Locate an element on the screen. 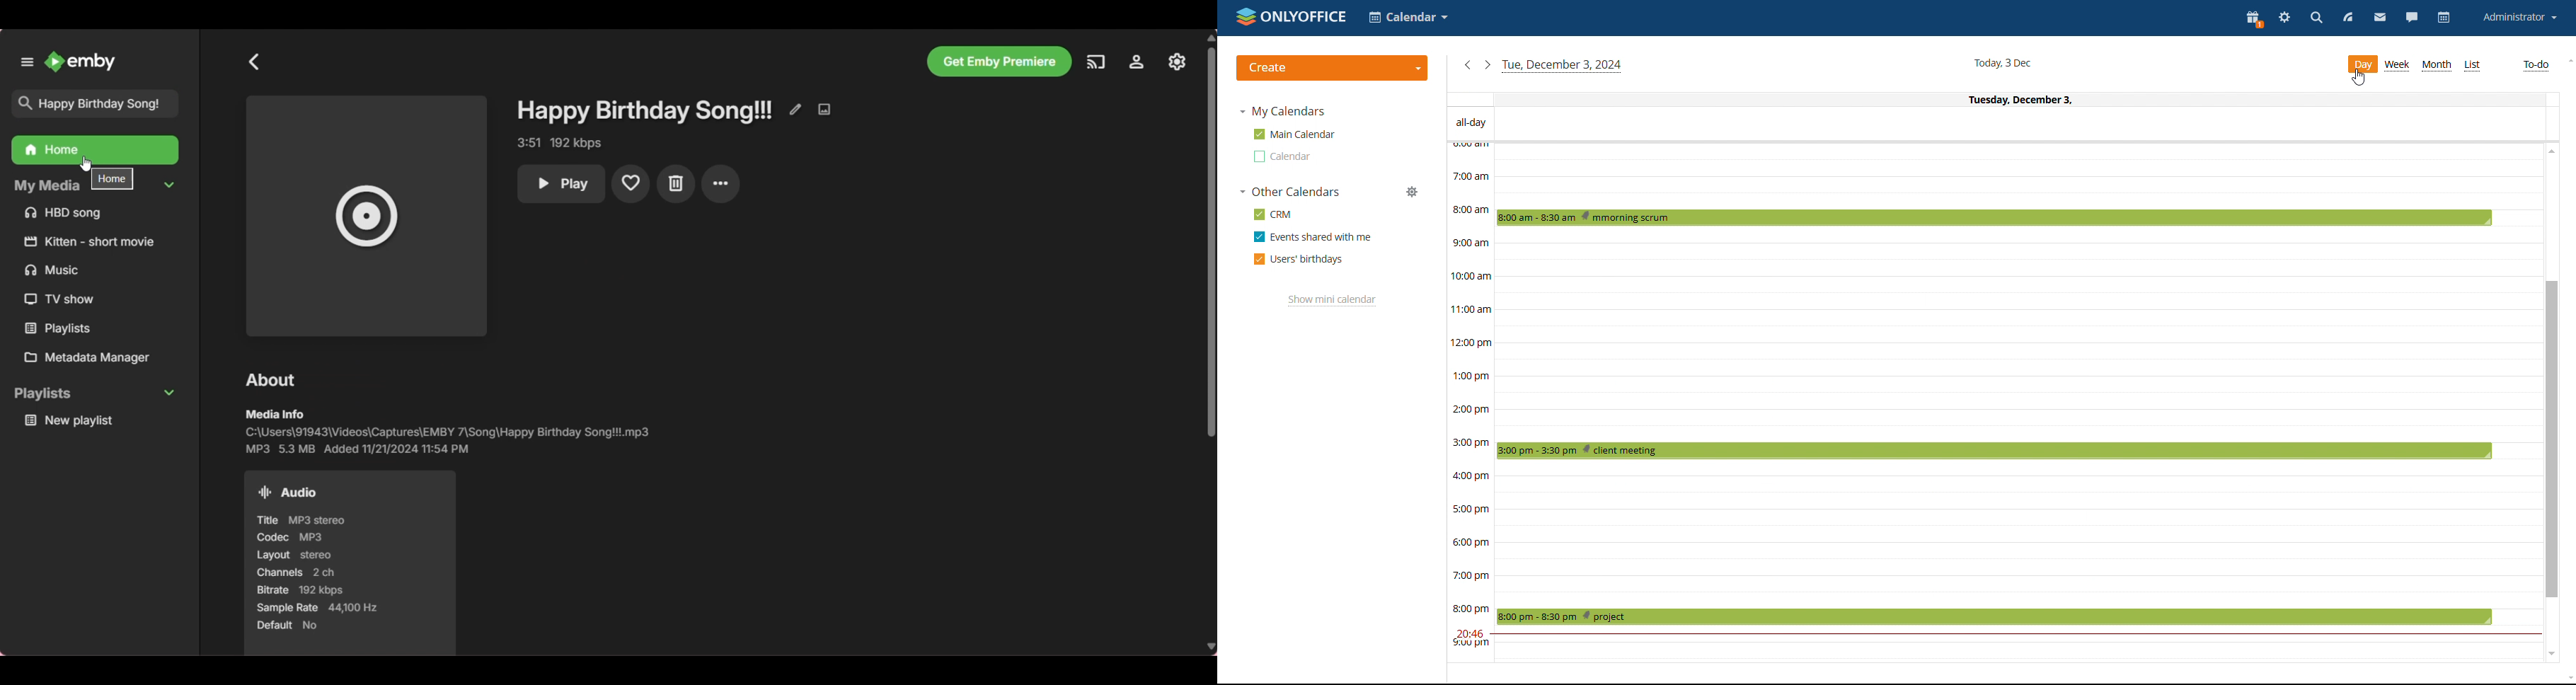 The height and width of the screenshot is (700, 2576). to-do is located at coordinates (2536, 66).